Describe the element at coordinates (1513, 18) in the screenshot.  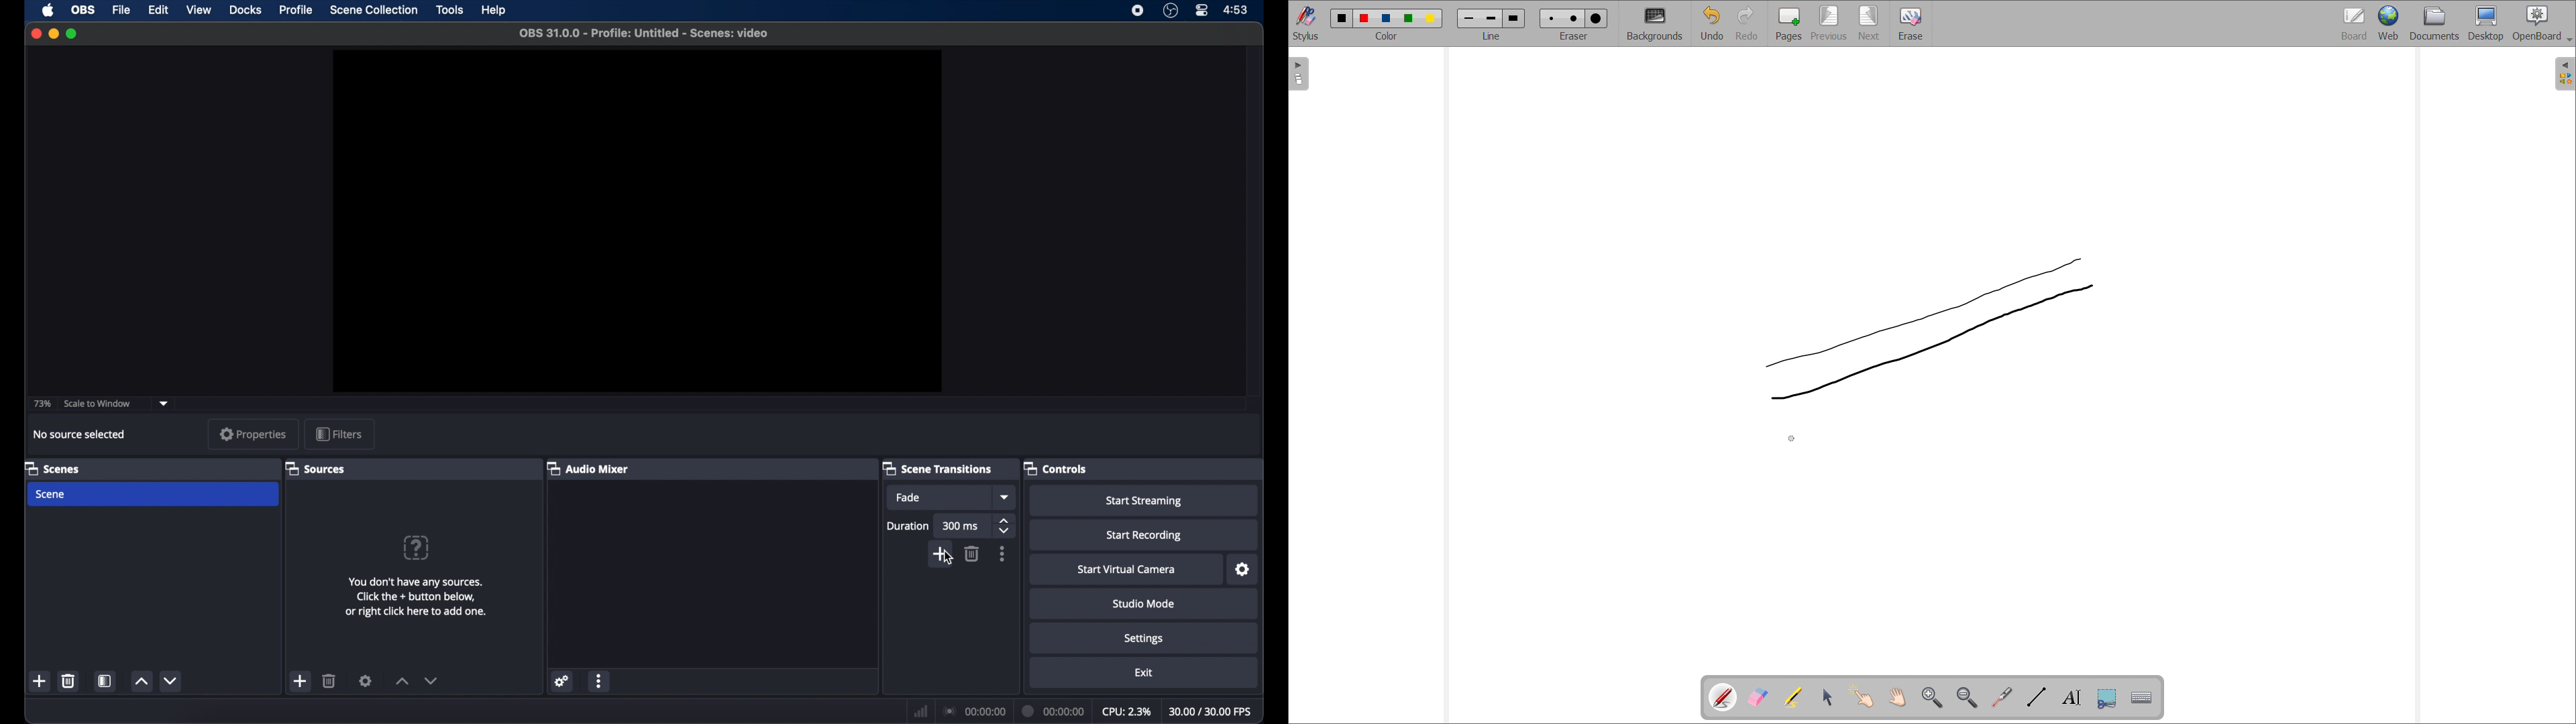
I see `line width size` at that location.